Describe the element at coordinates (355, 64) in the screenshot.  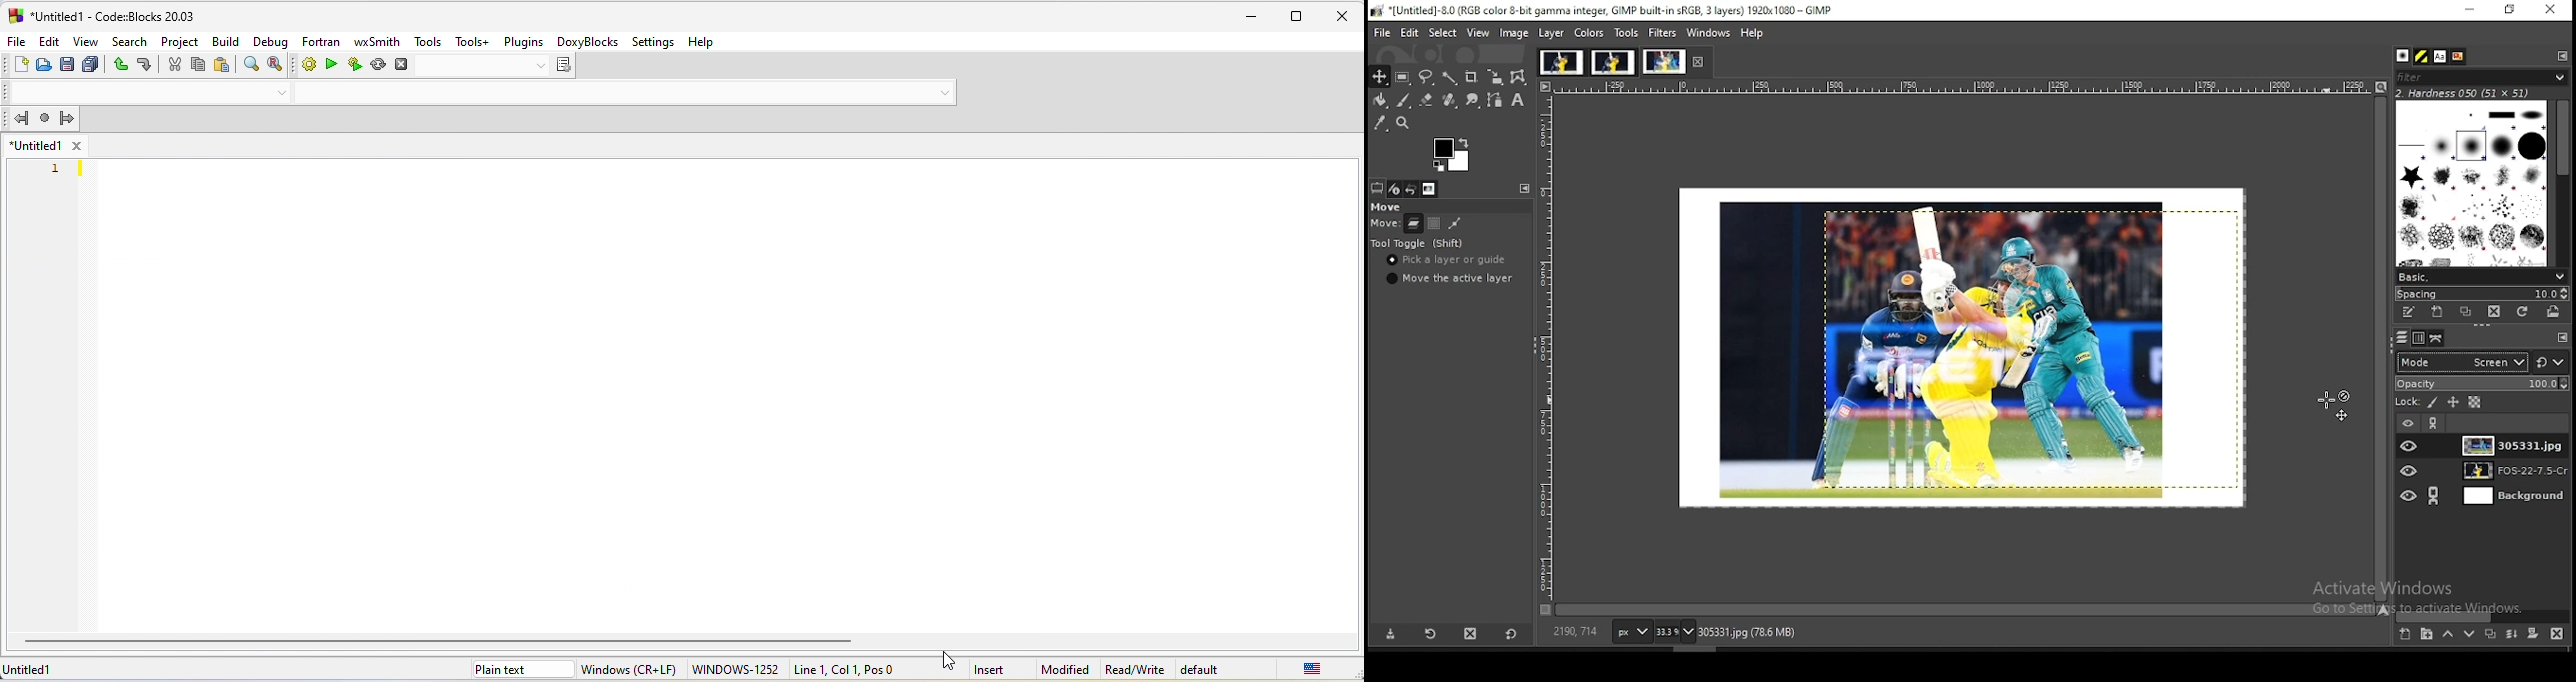
I see `build and run` at that location.